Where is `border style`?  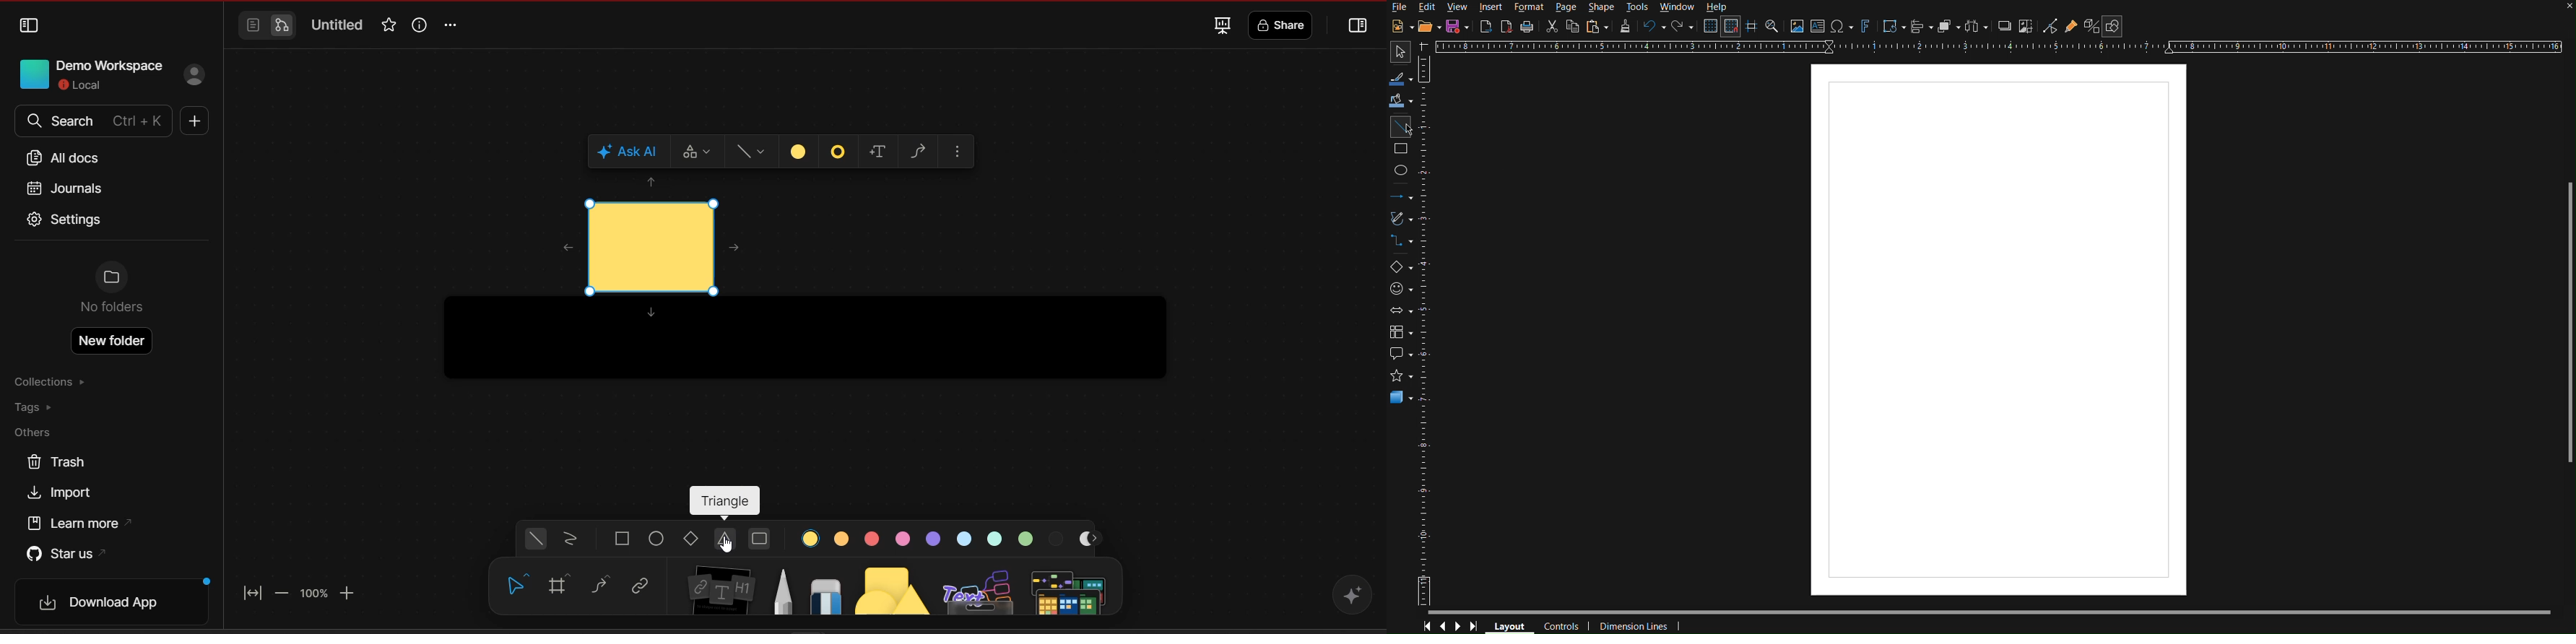
border style is located at coordinates (836, 152).